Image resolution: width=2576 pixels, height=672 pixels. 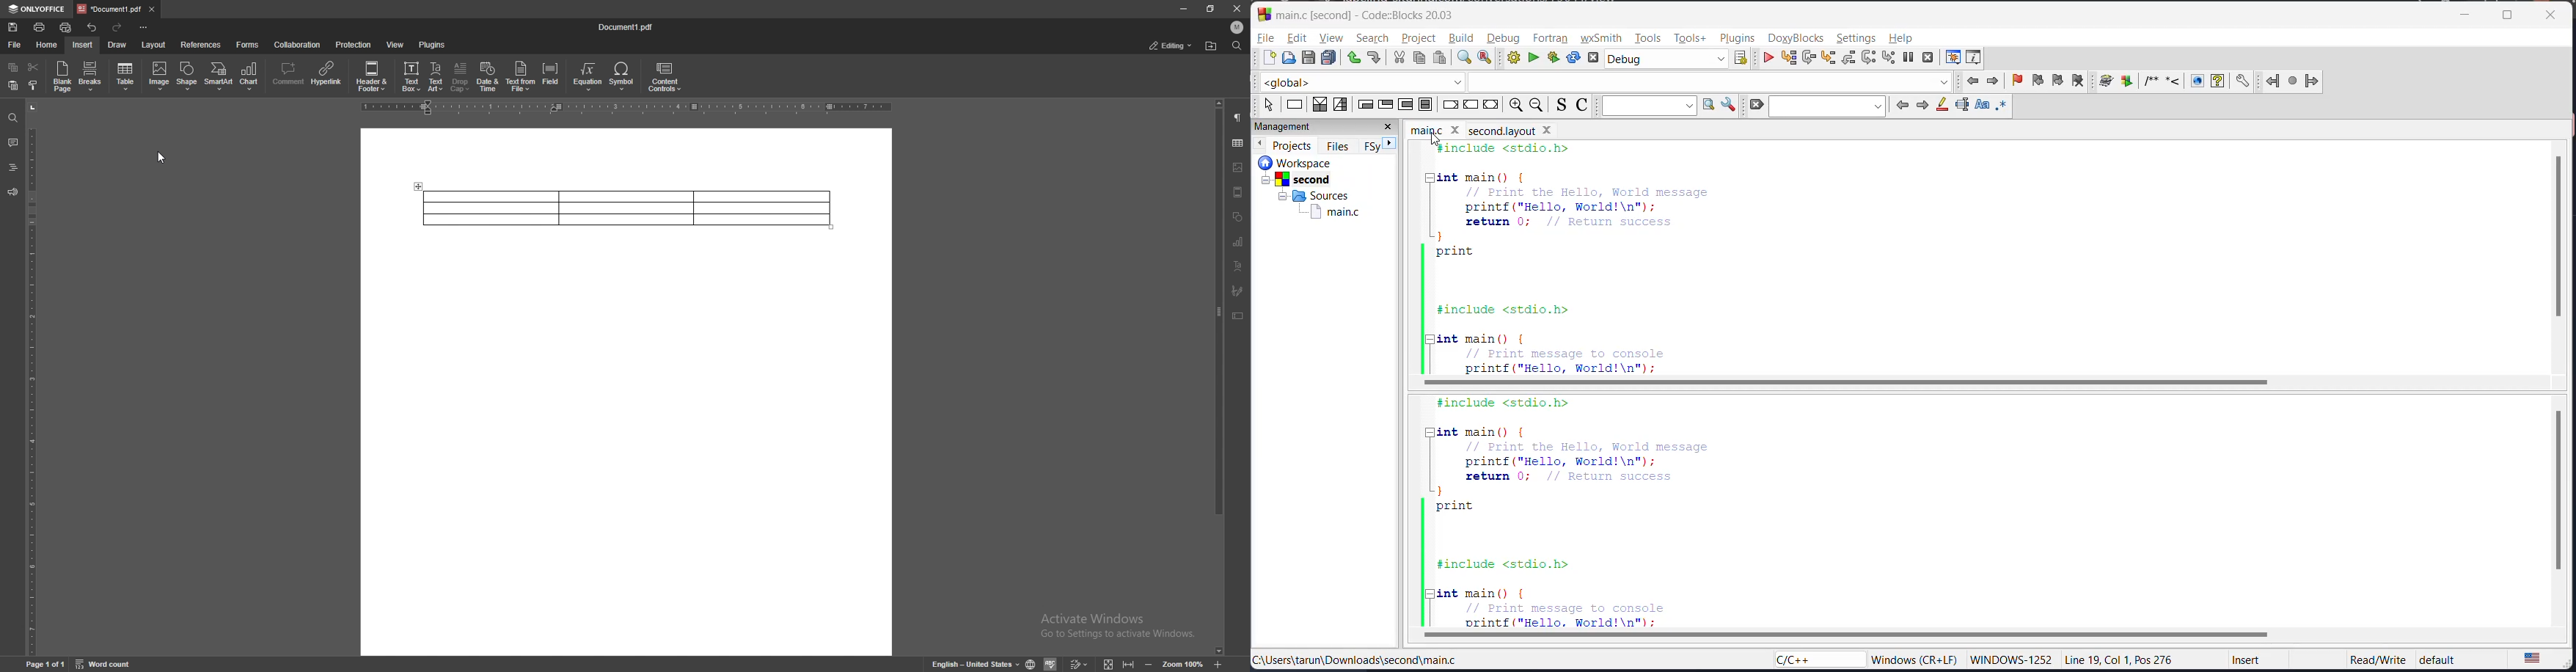 I want to click on drop cap, so click(x=460, y=77).